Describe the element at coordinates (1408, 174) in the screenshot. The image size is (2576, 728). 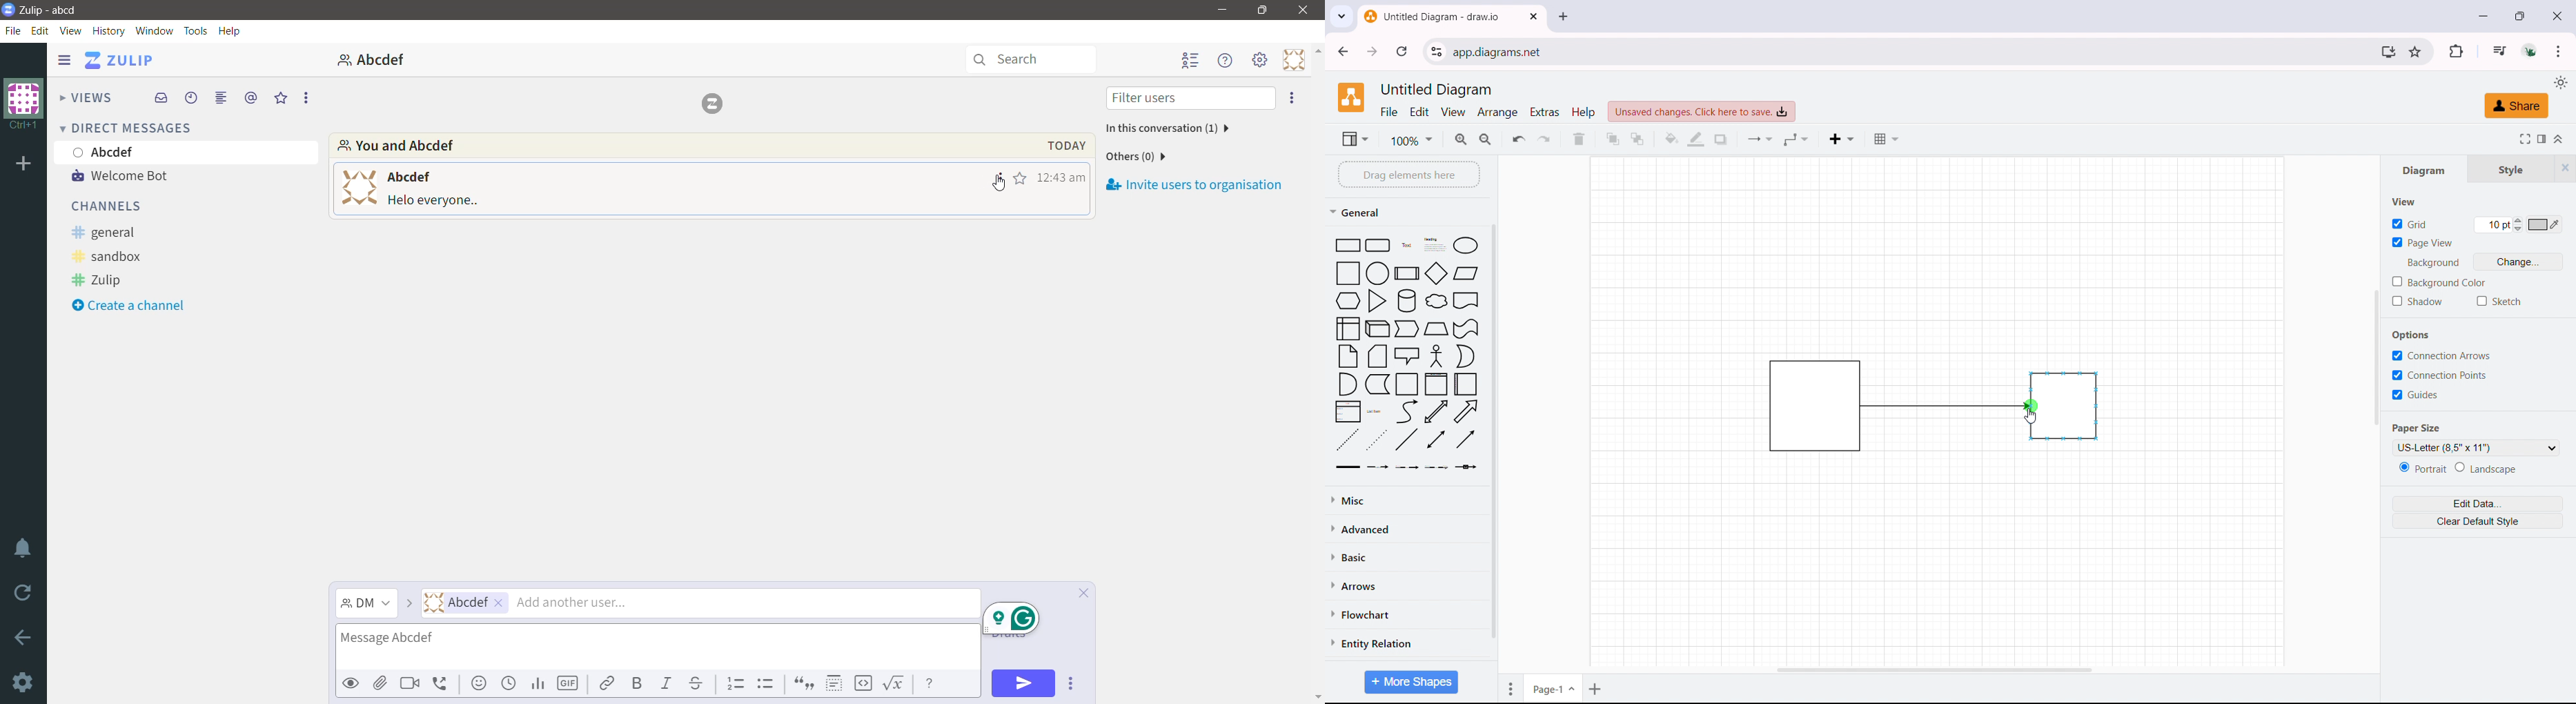
I see `drag elements here` at that location.